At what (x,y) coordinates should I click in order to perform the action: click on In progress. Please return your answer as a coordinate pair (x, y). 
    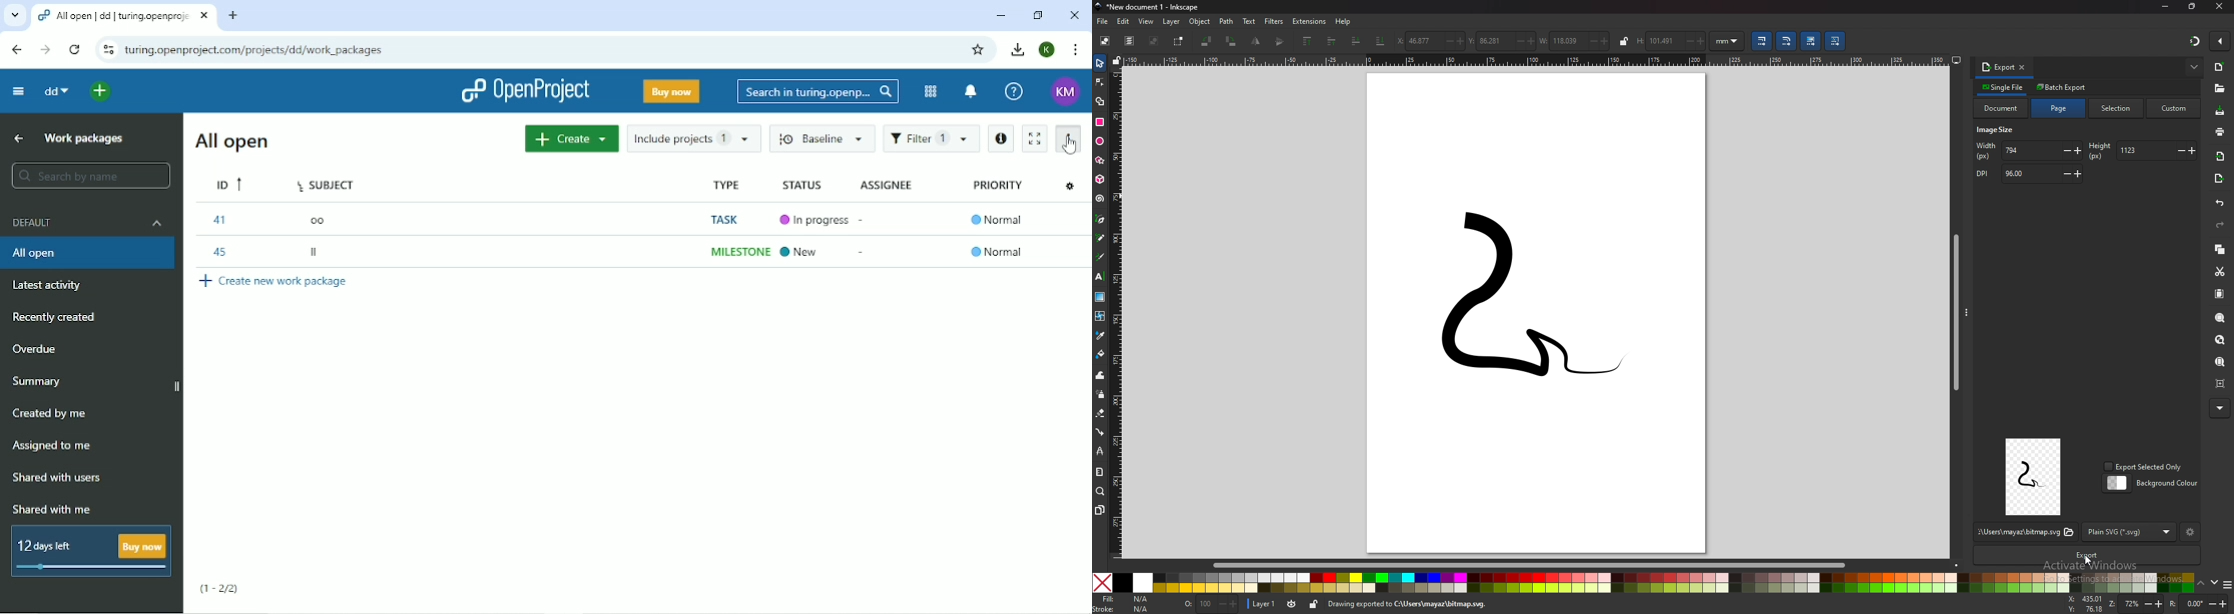
    Looking at the image, I should click on (812, 219).